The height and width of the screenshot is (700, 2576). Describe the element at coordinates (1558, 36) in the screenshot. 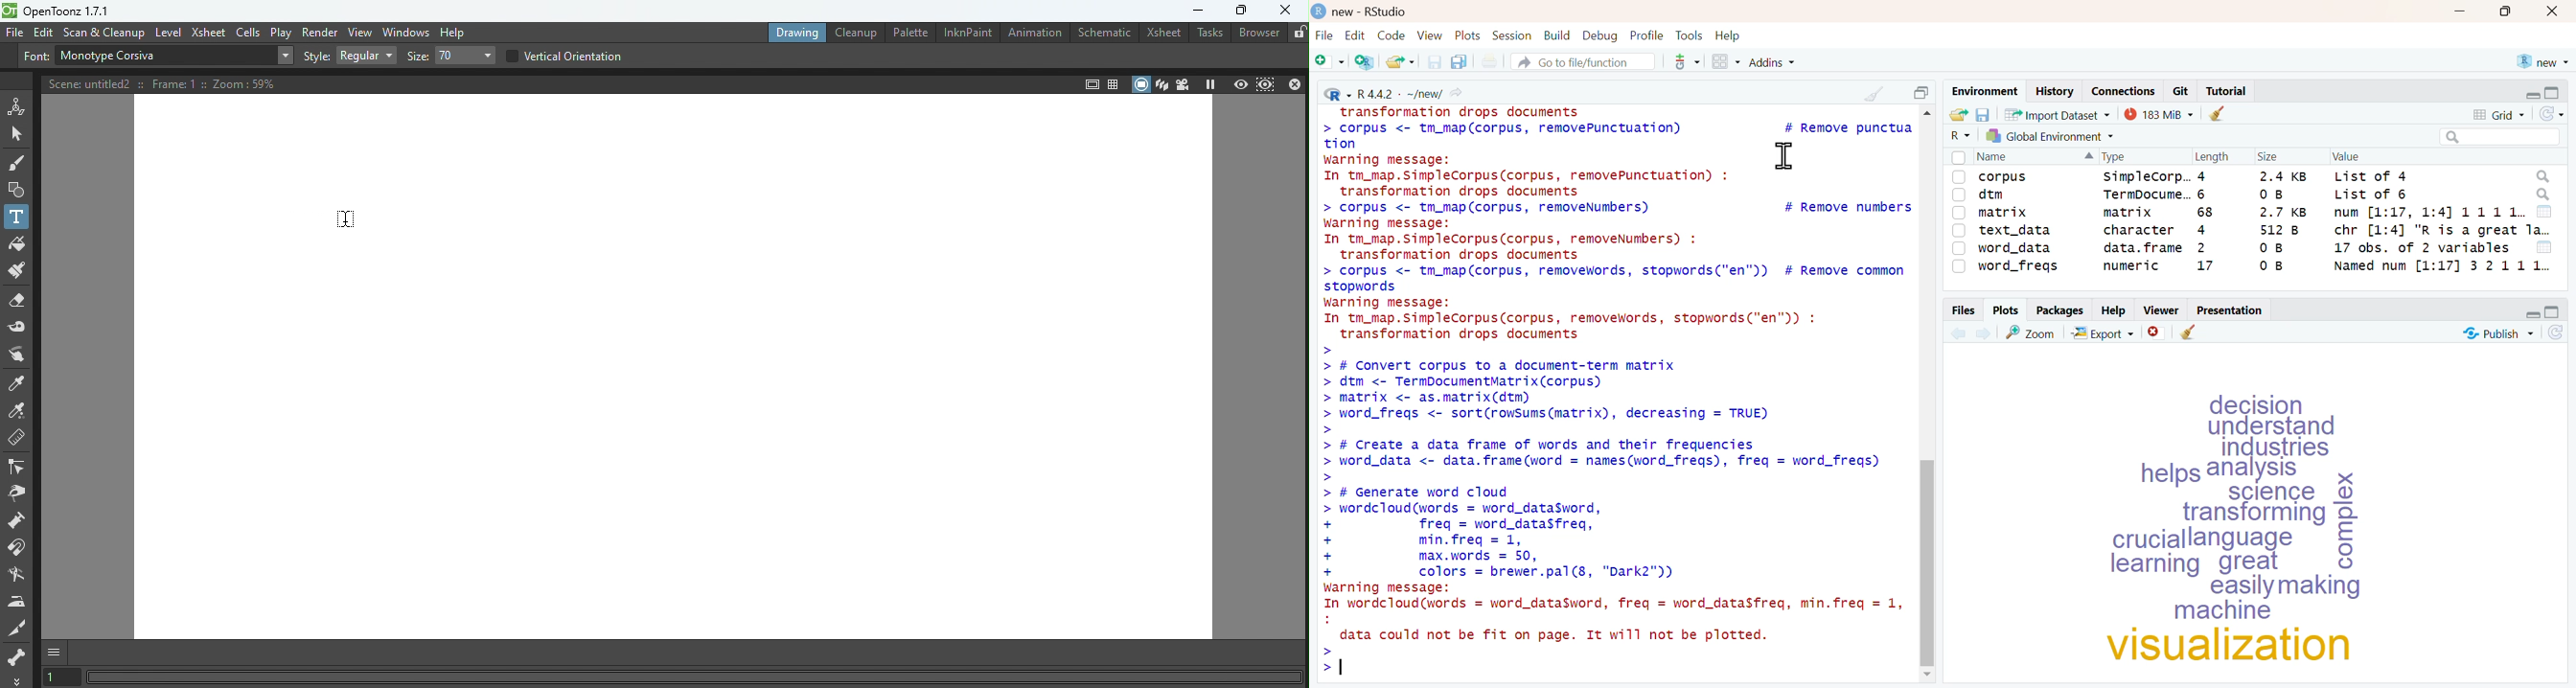

I see `Build` at that location.